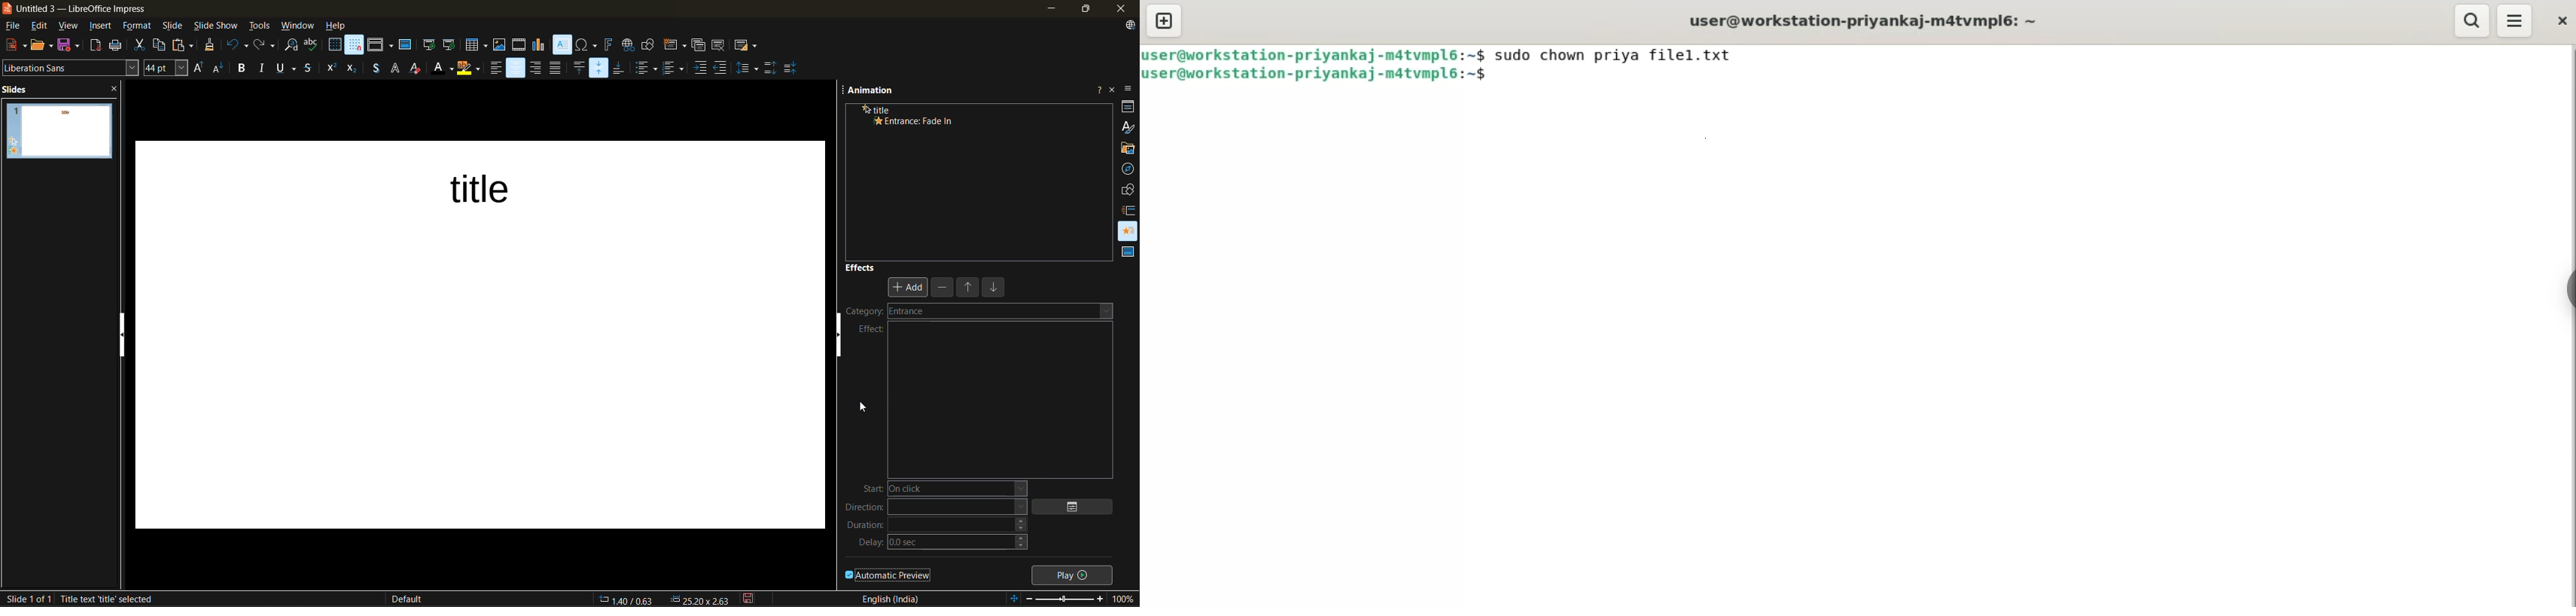 Image resolution: width=2576 pixels, height=616 pixels. What do you see at coordinates (1132, 27) in the screenshot?
I see `update` at bounding box center [1132, 27].